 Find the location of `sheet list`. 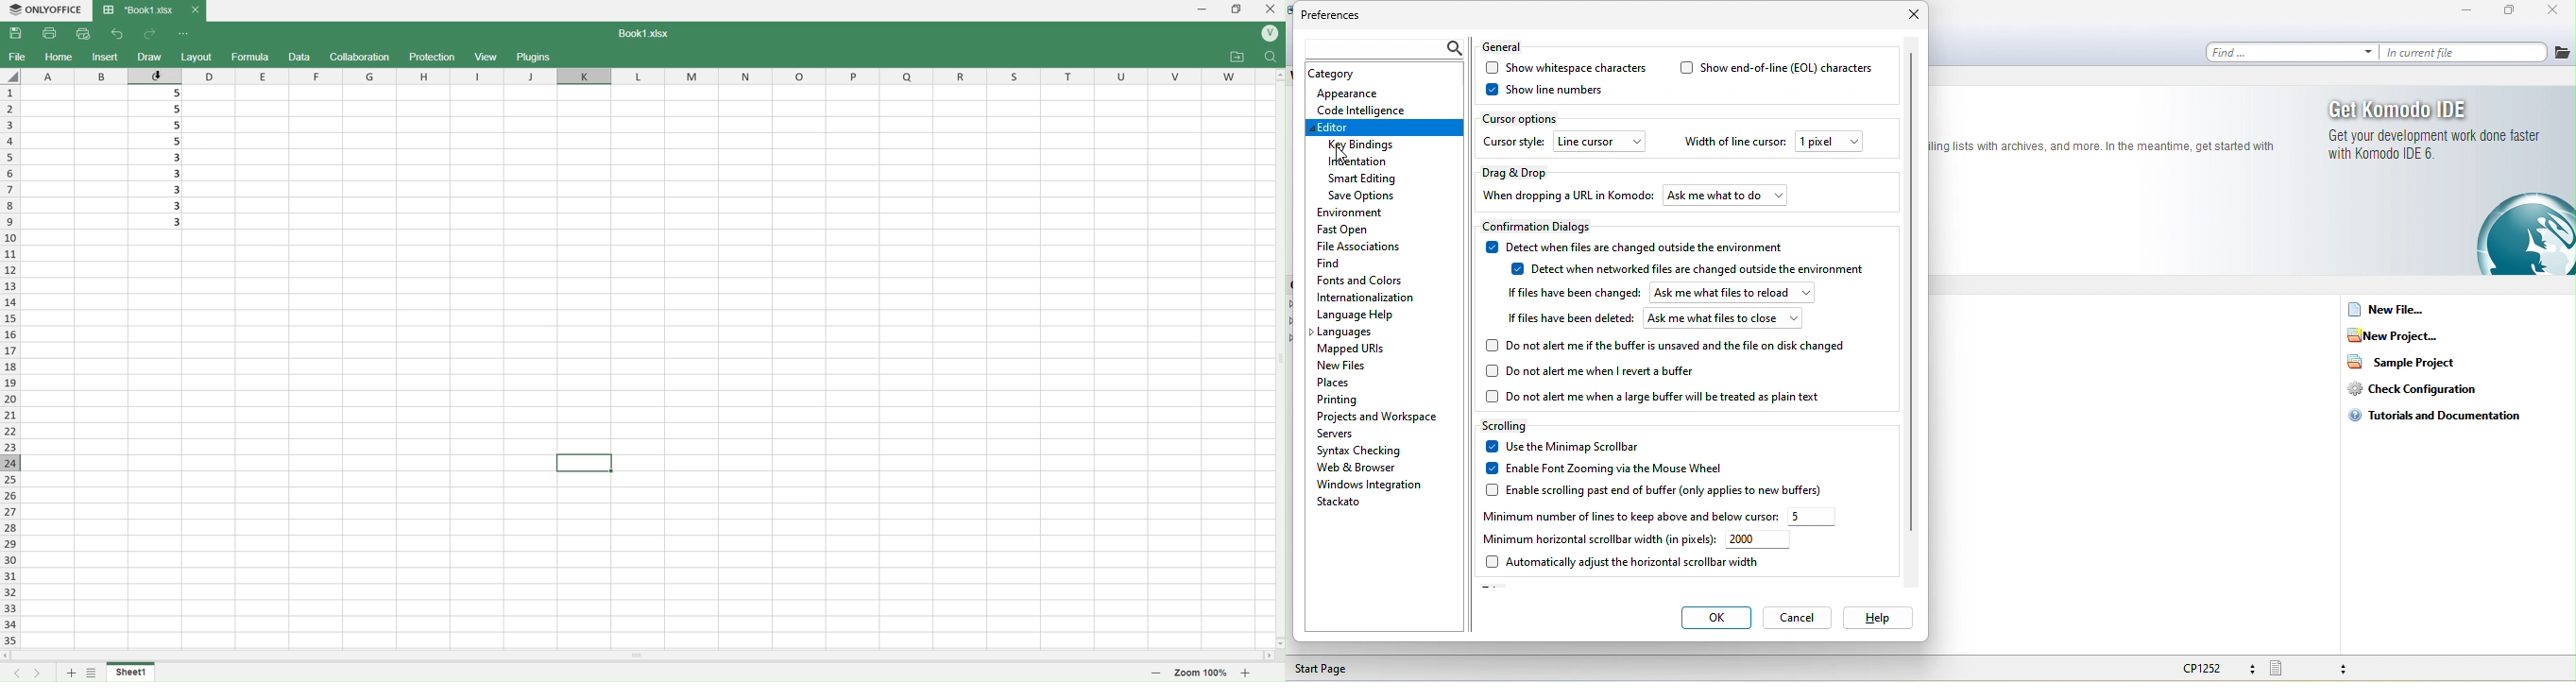

sheet list is located at coordinates (93, 671).